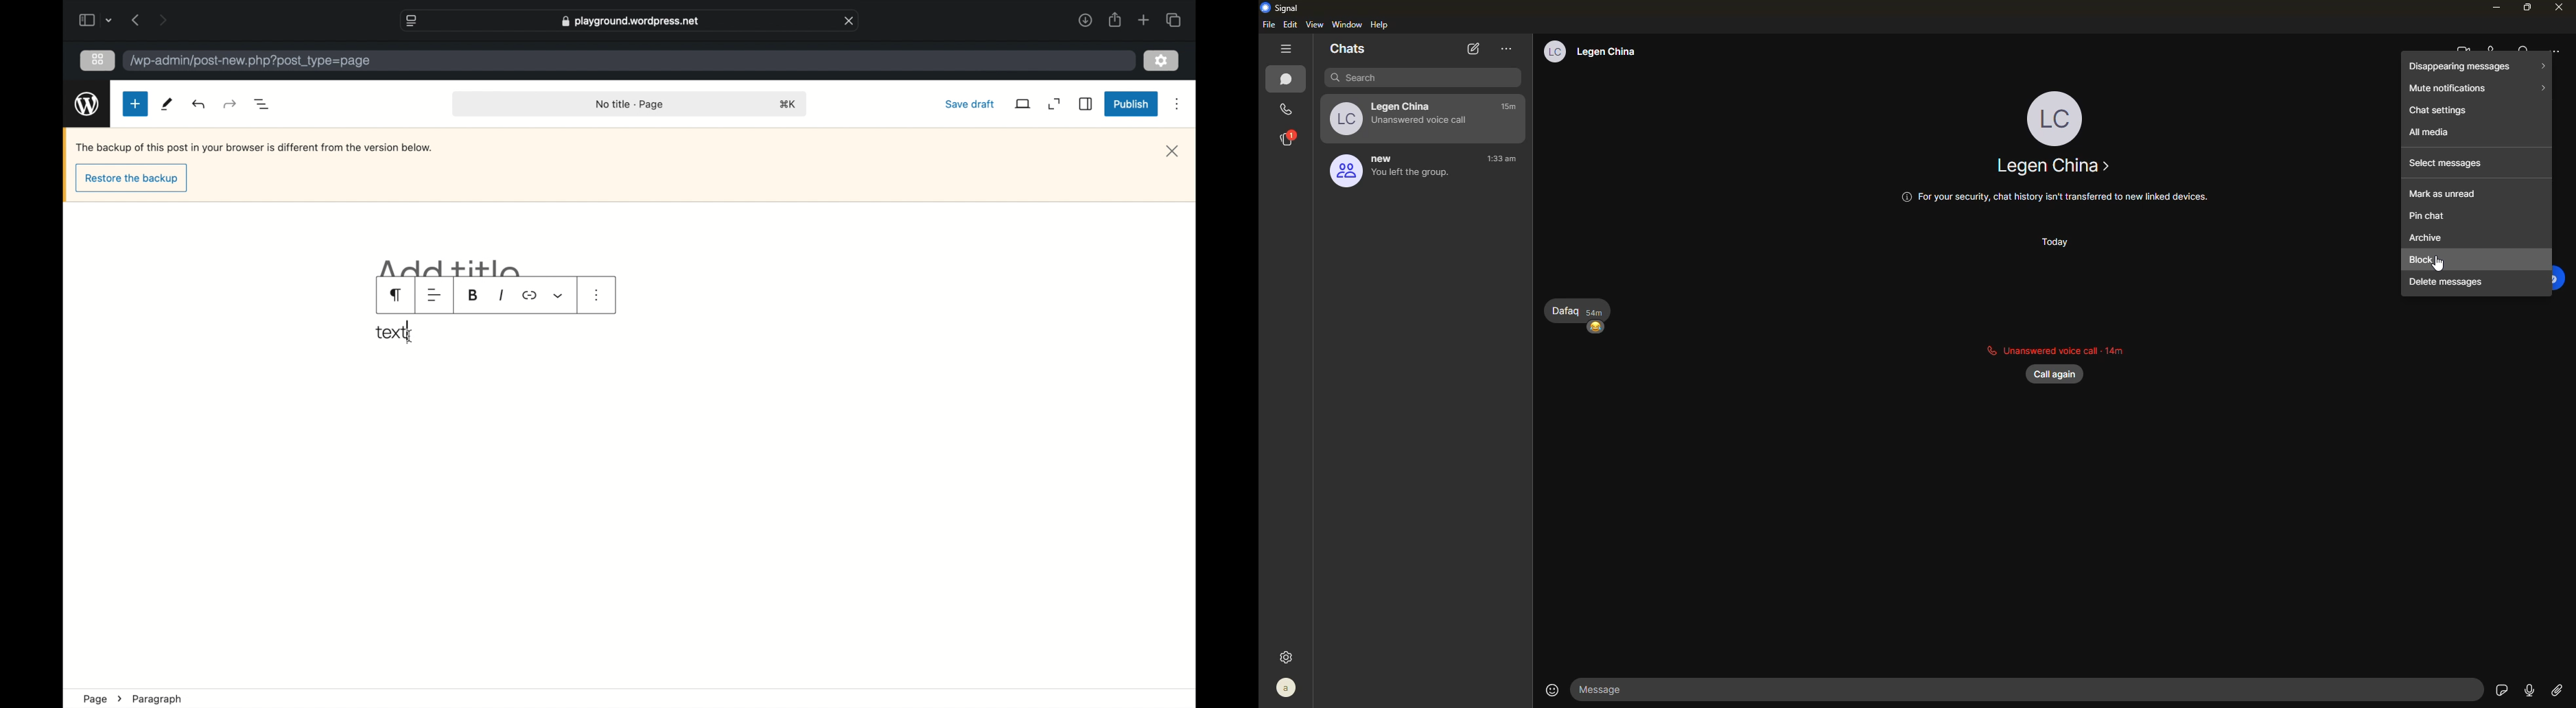  Describe the element at coordinates (2439, 111) in the screenshot. I see `chat settings` at that location.